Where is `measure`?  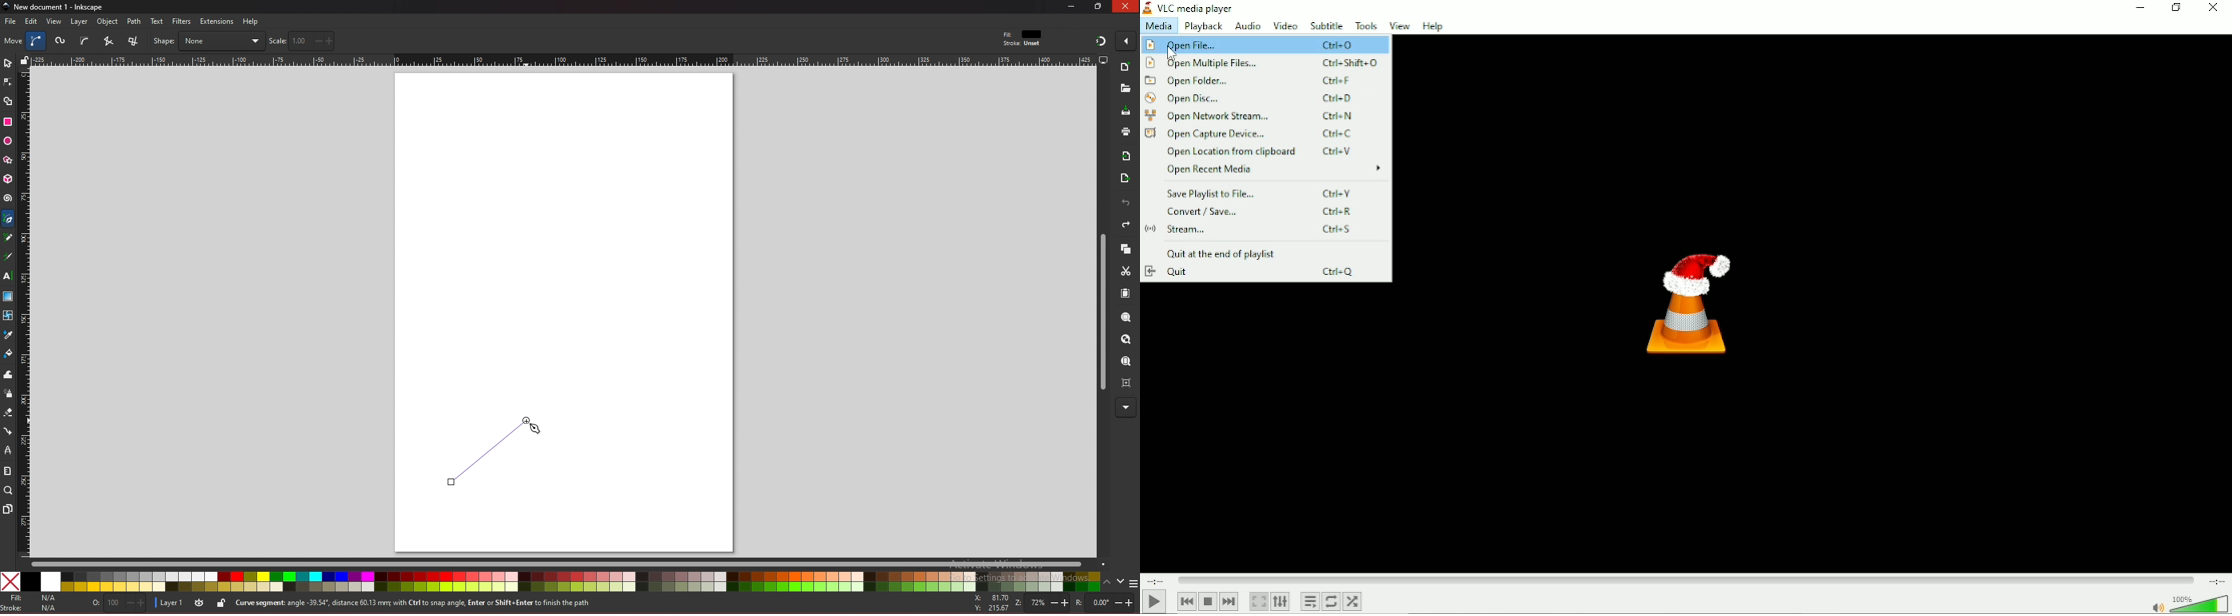 measure is located at coordinates (7, 471).